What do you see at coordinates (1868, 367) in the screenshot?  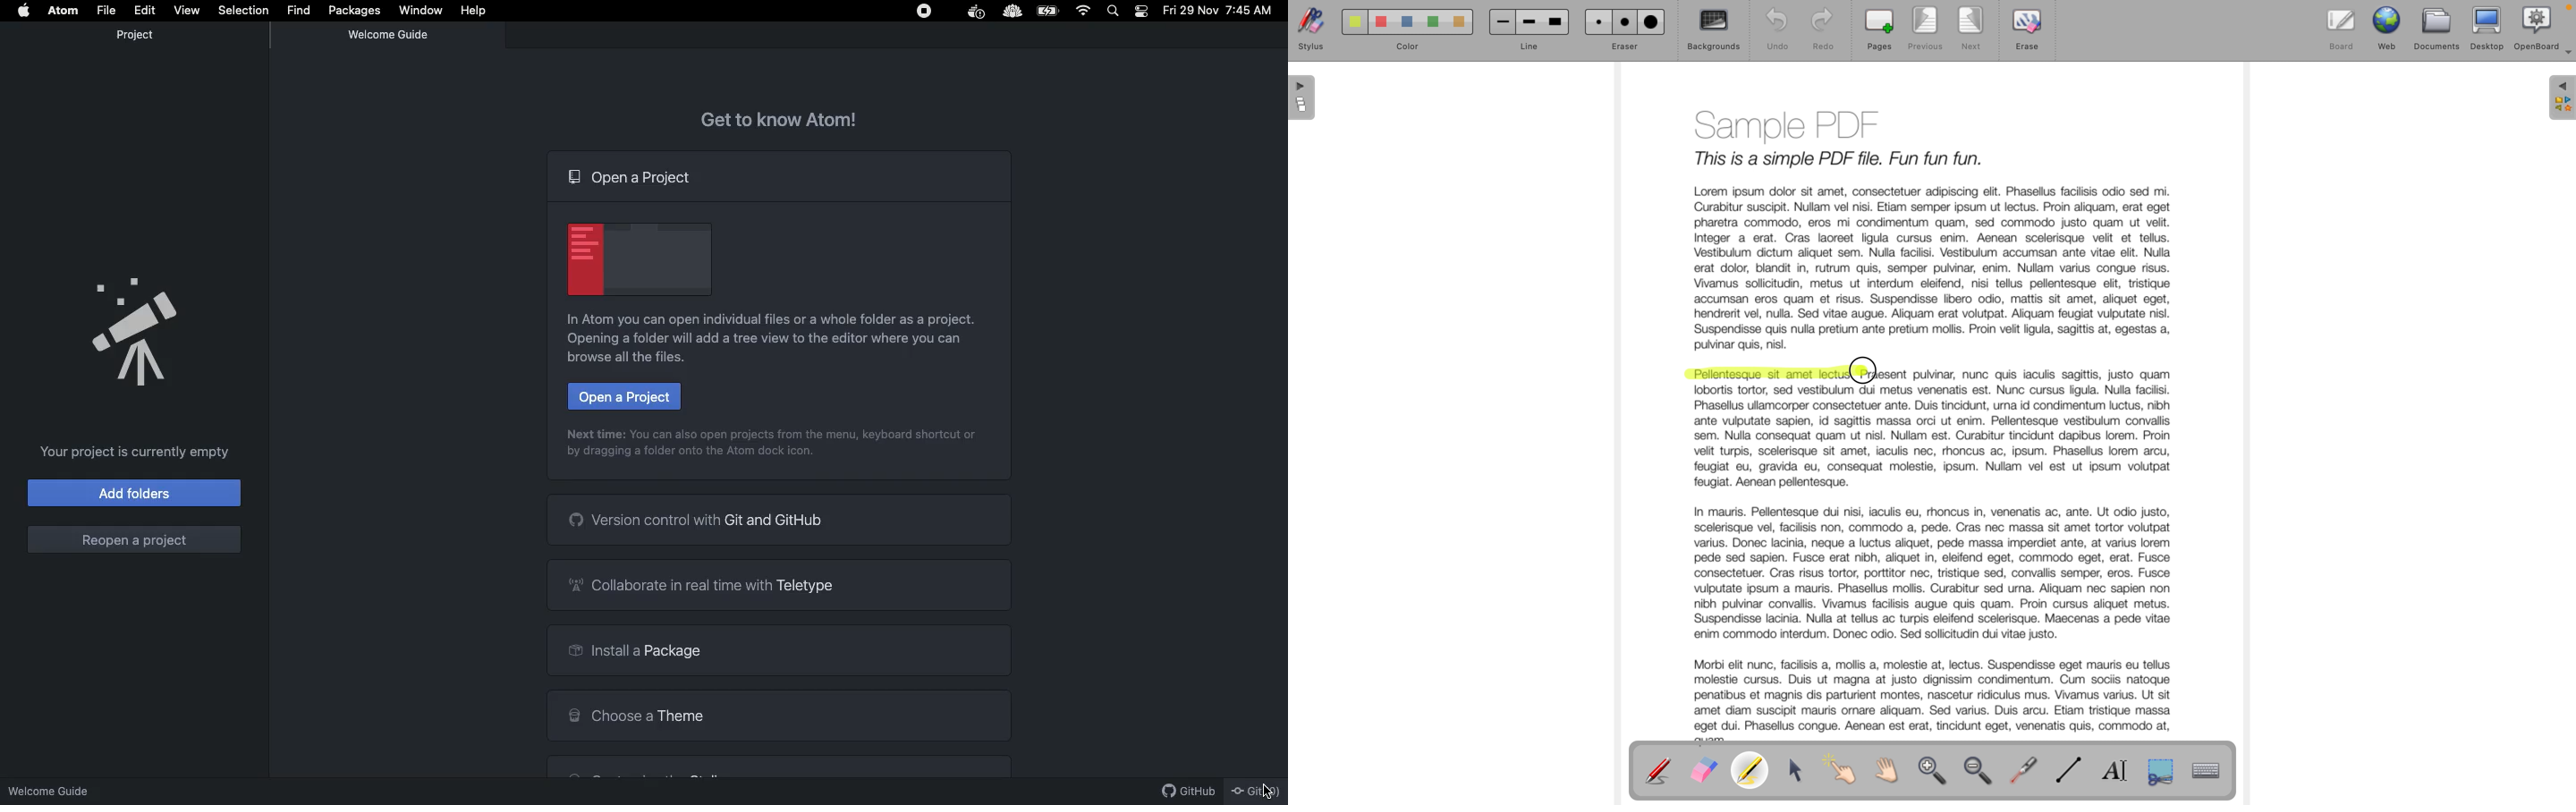 I see `cursor` at bounding box center [1868, 367].